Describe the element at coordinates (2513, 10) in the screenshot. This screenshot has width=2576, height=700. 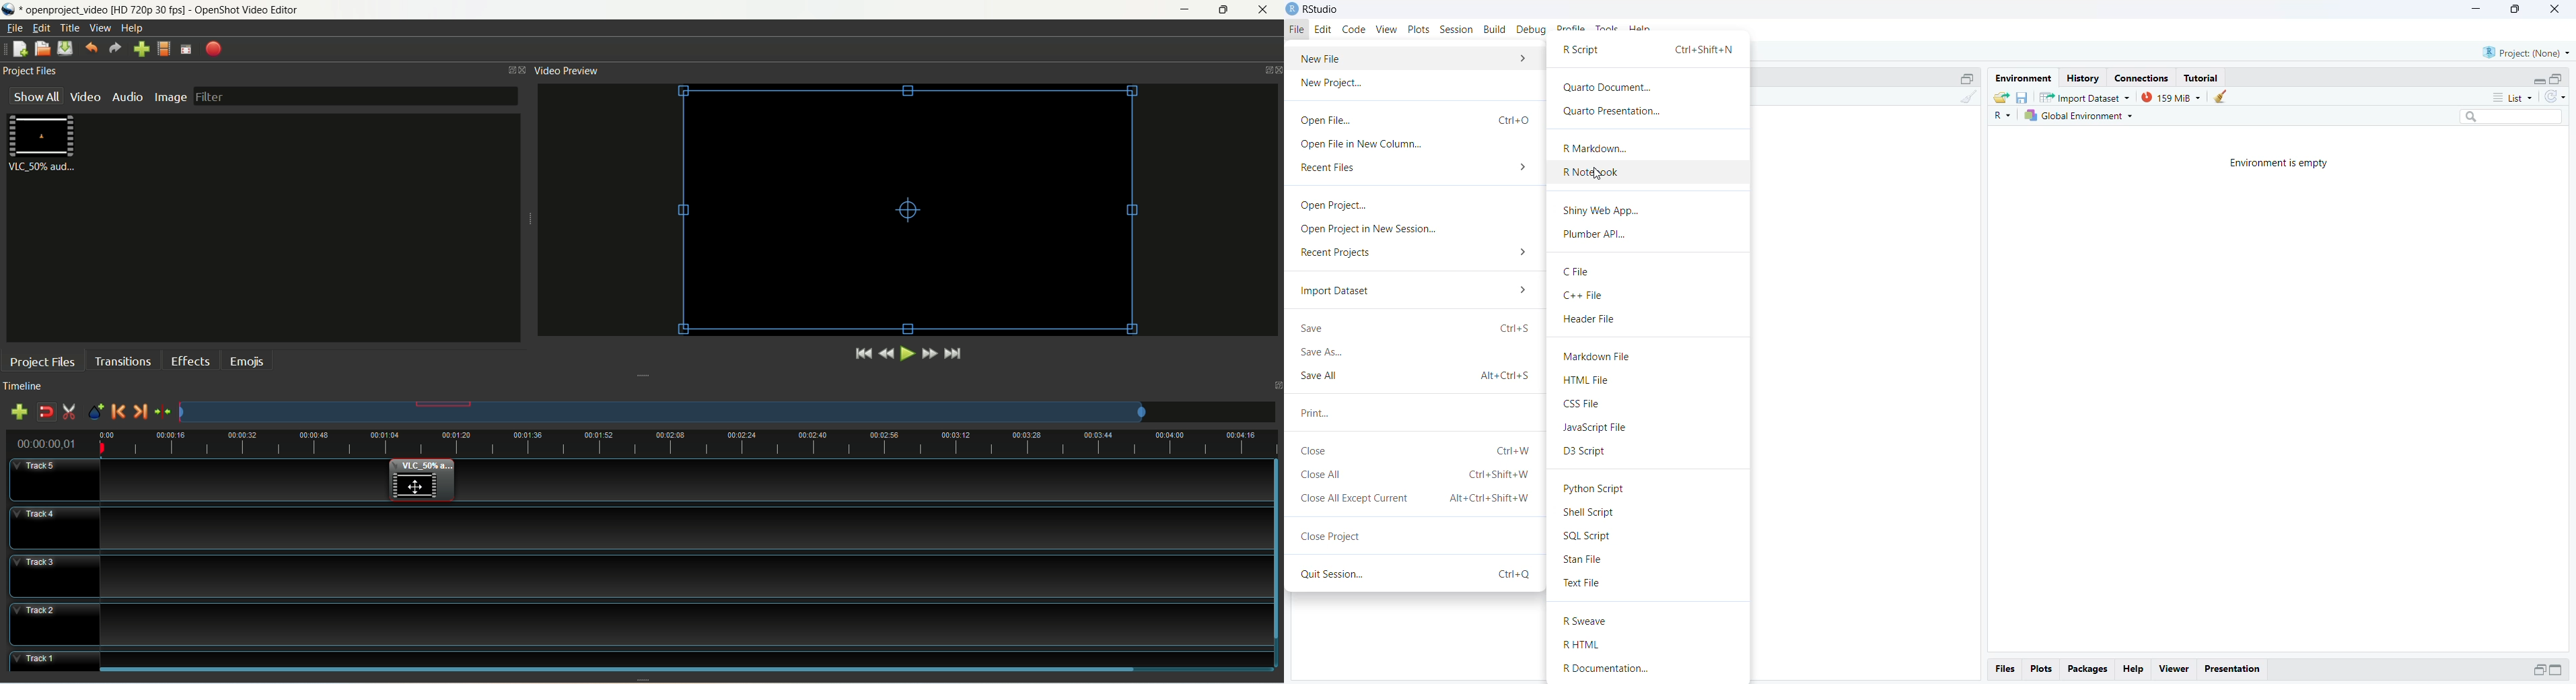
I see `maximize` at that location.